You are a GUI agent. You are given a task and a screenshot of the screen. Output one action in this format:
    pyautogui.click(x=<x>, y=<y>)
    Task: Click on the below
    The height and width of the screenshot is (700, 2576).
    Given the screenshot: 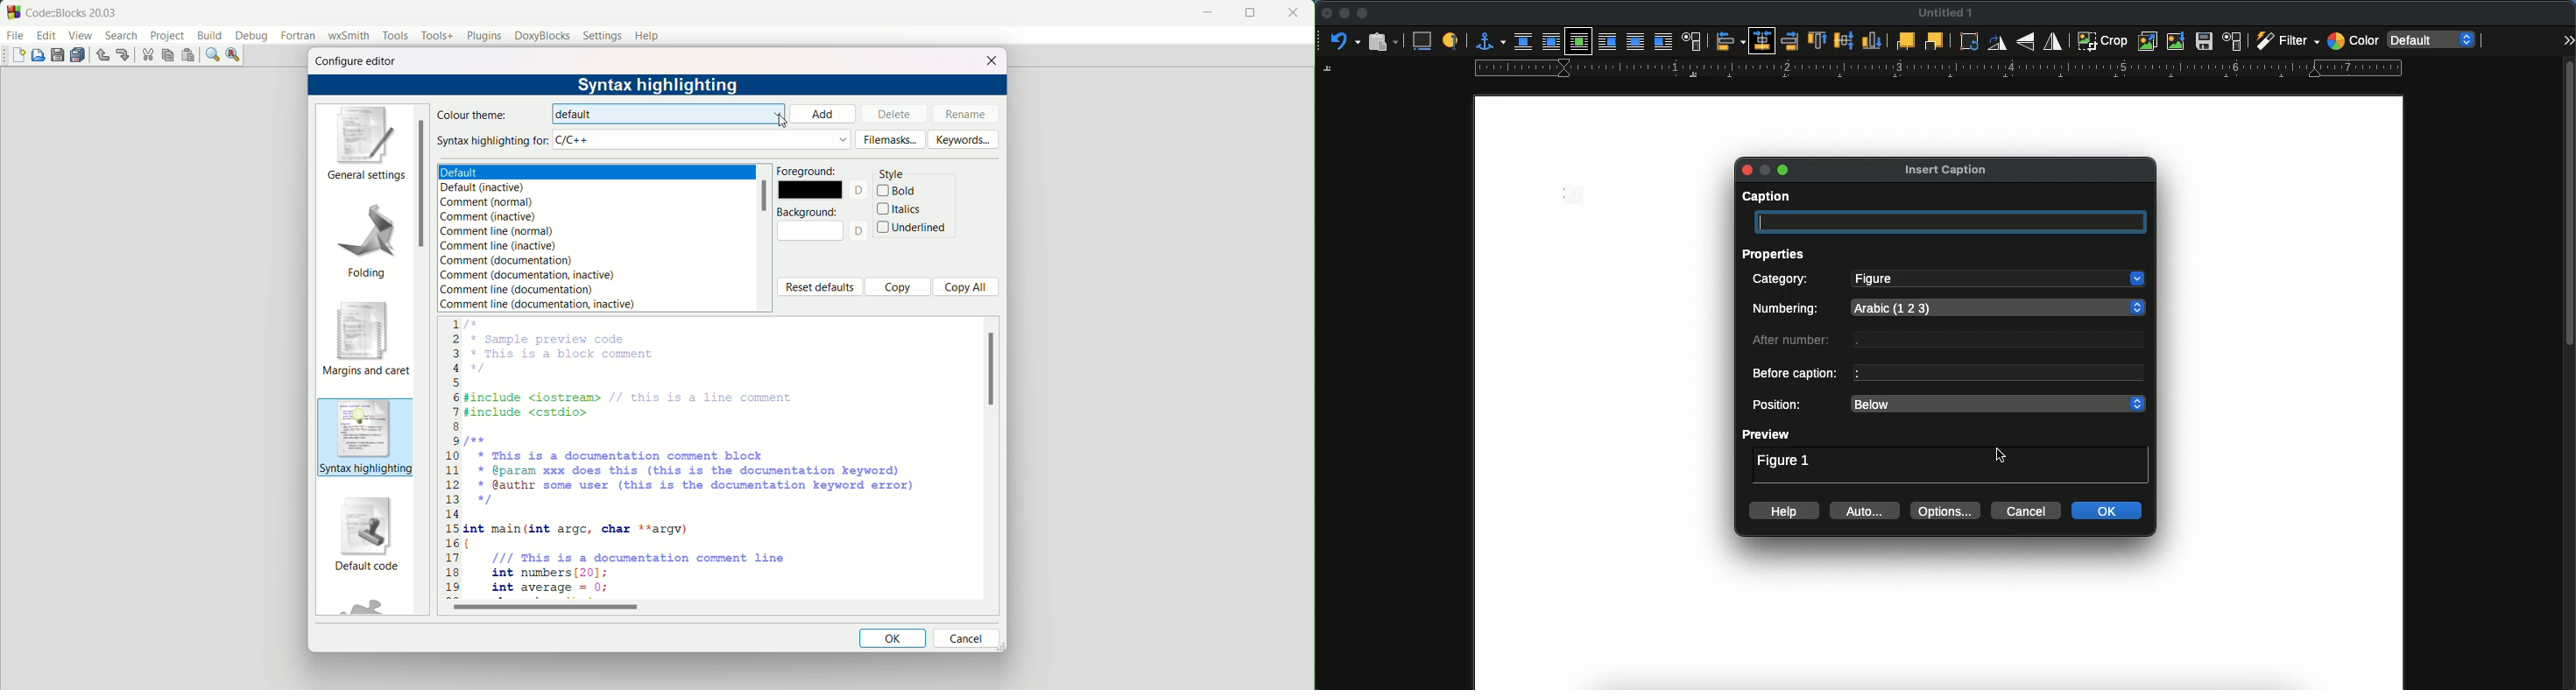 What is the action you would take?
    pyautogui.click(x=1998, y=405)
    